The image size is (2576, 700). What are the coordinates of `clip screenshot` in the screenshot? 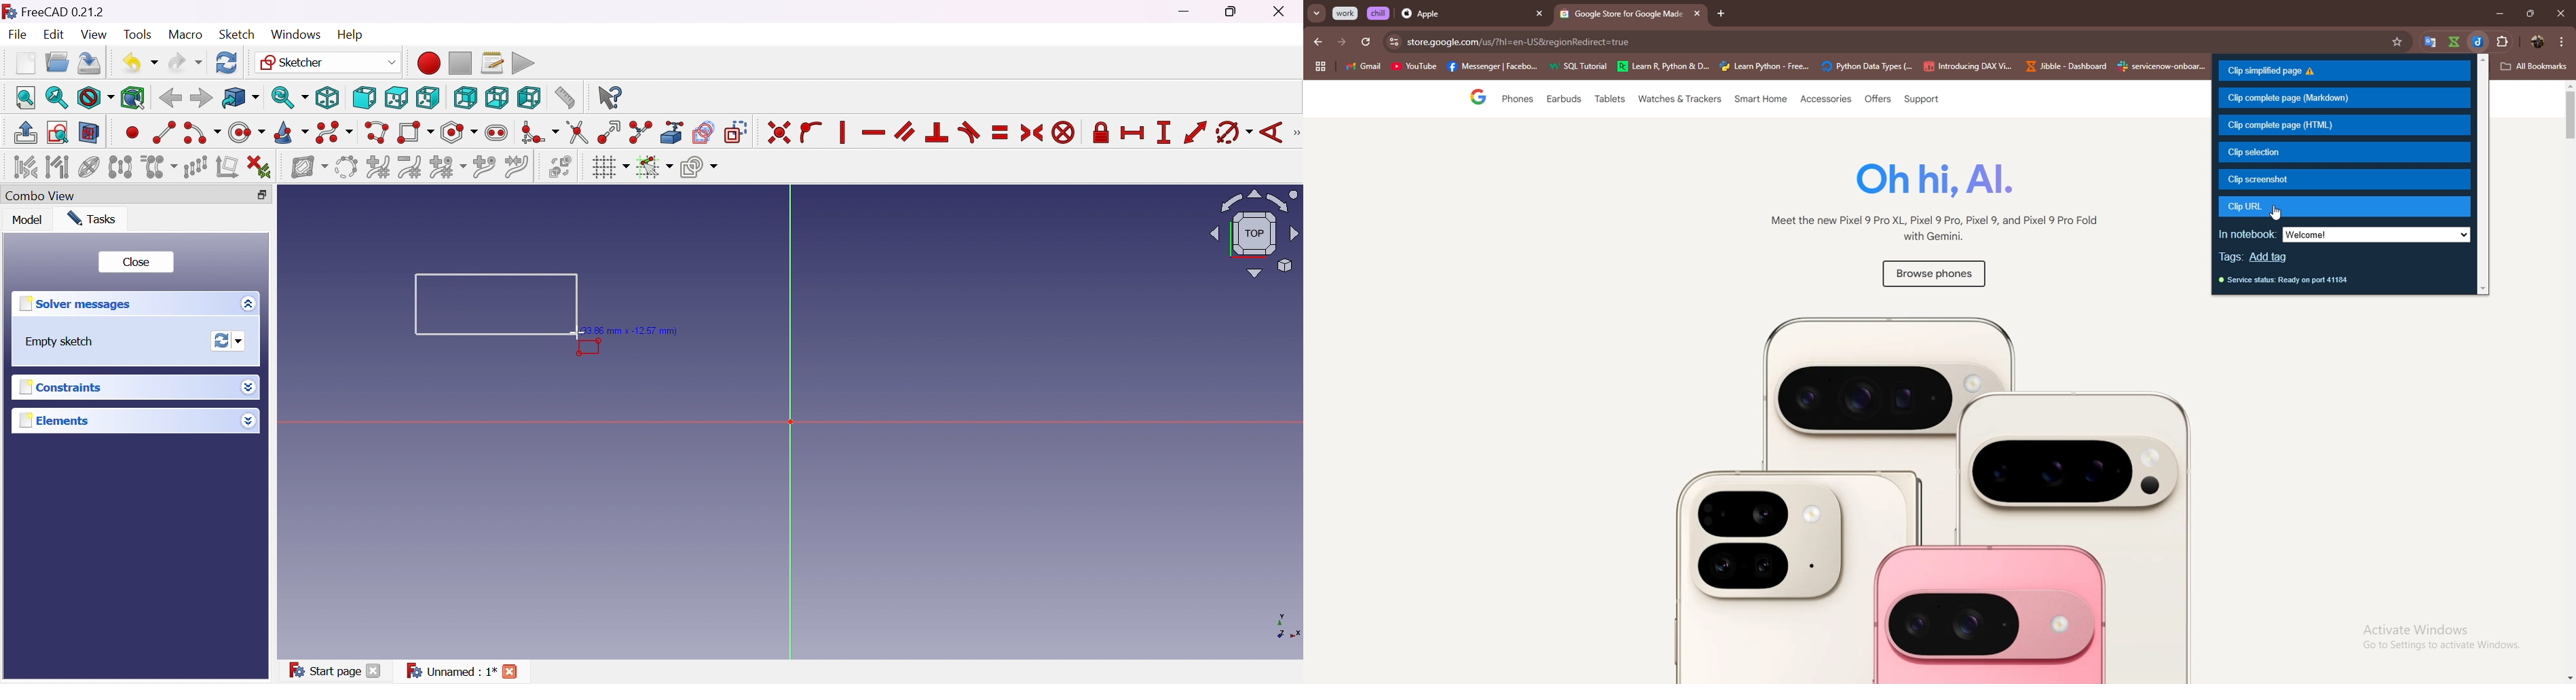 It's located at (2346, 179).